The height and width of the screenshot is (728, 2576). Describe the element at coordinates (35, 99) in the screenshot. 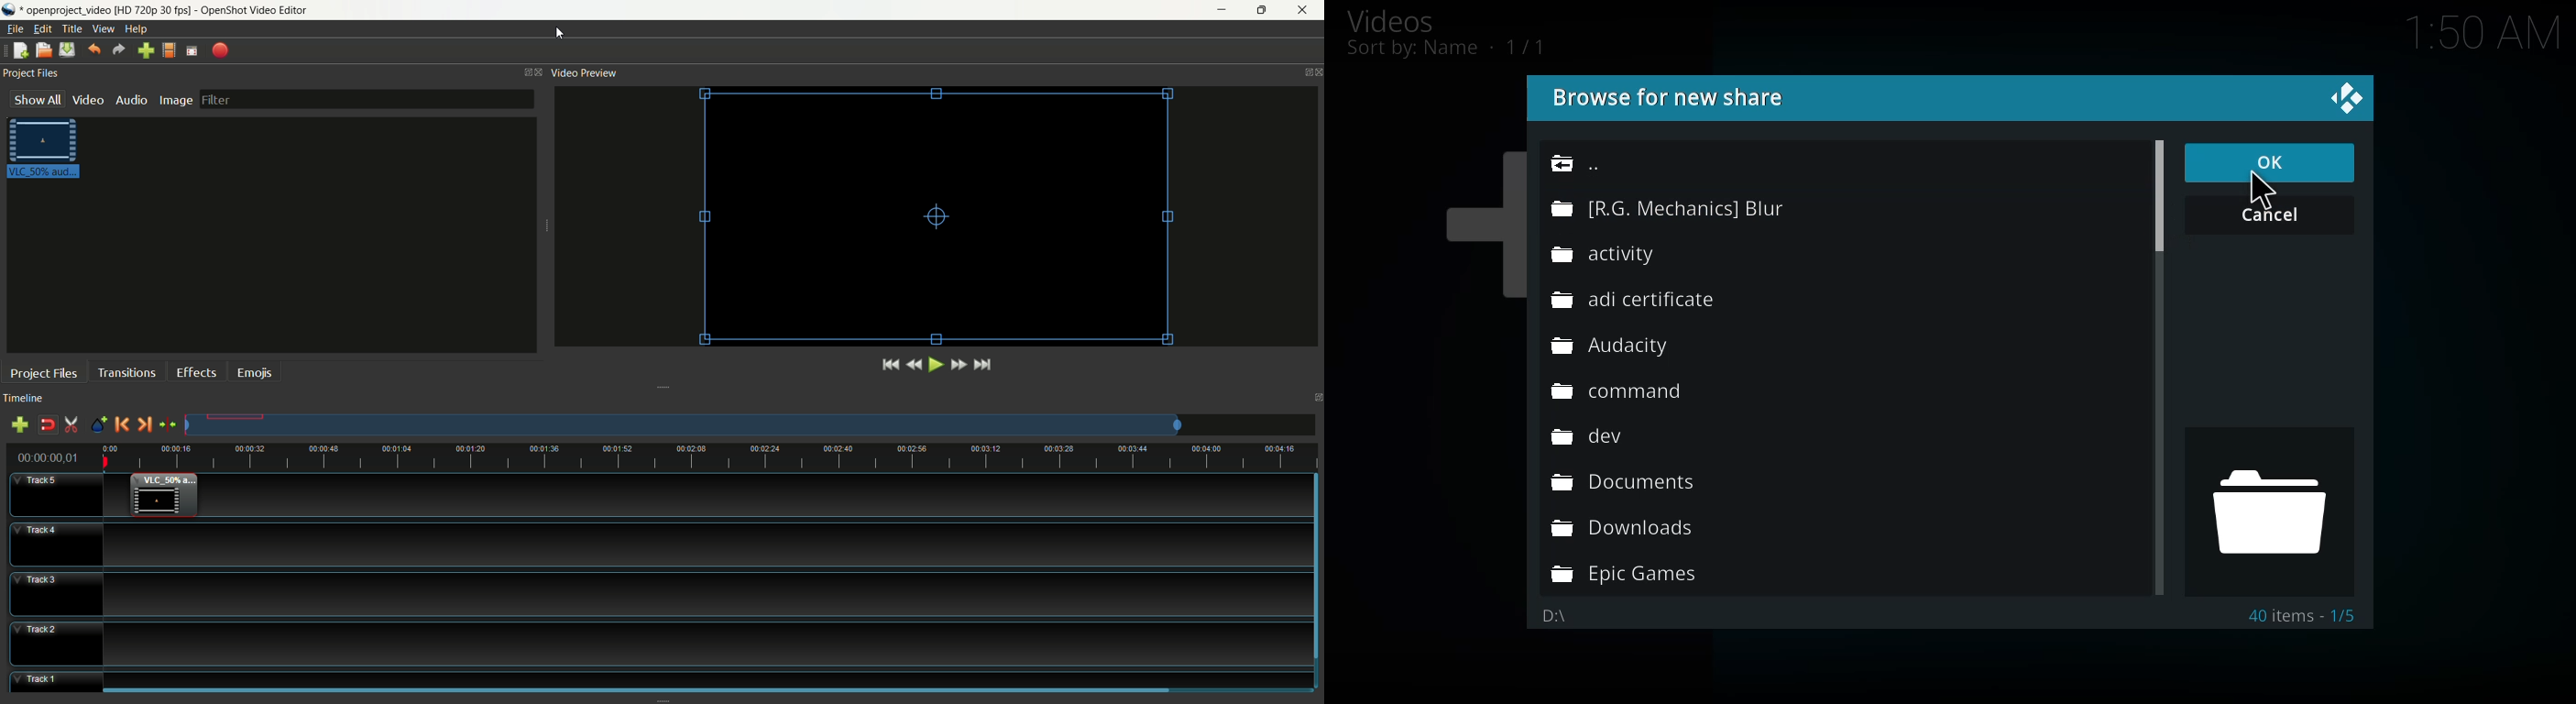

I see `show all` at that location.